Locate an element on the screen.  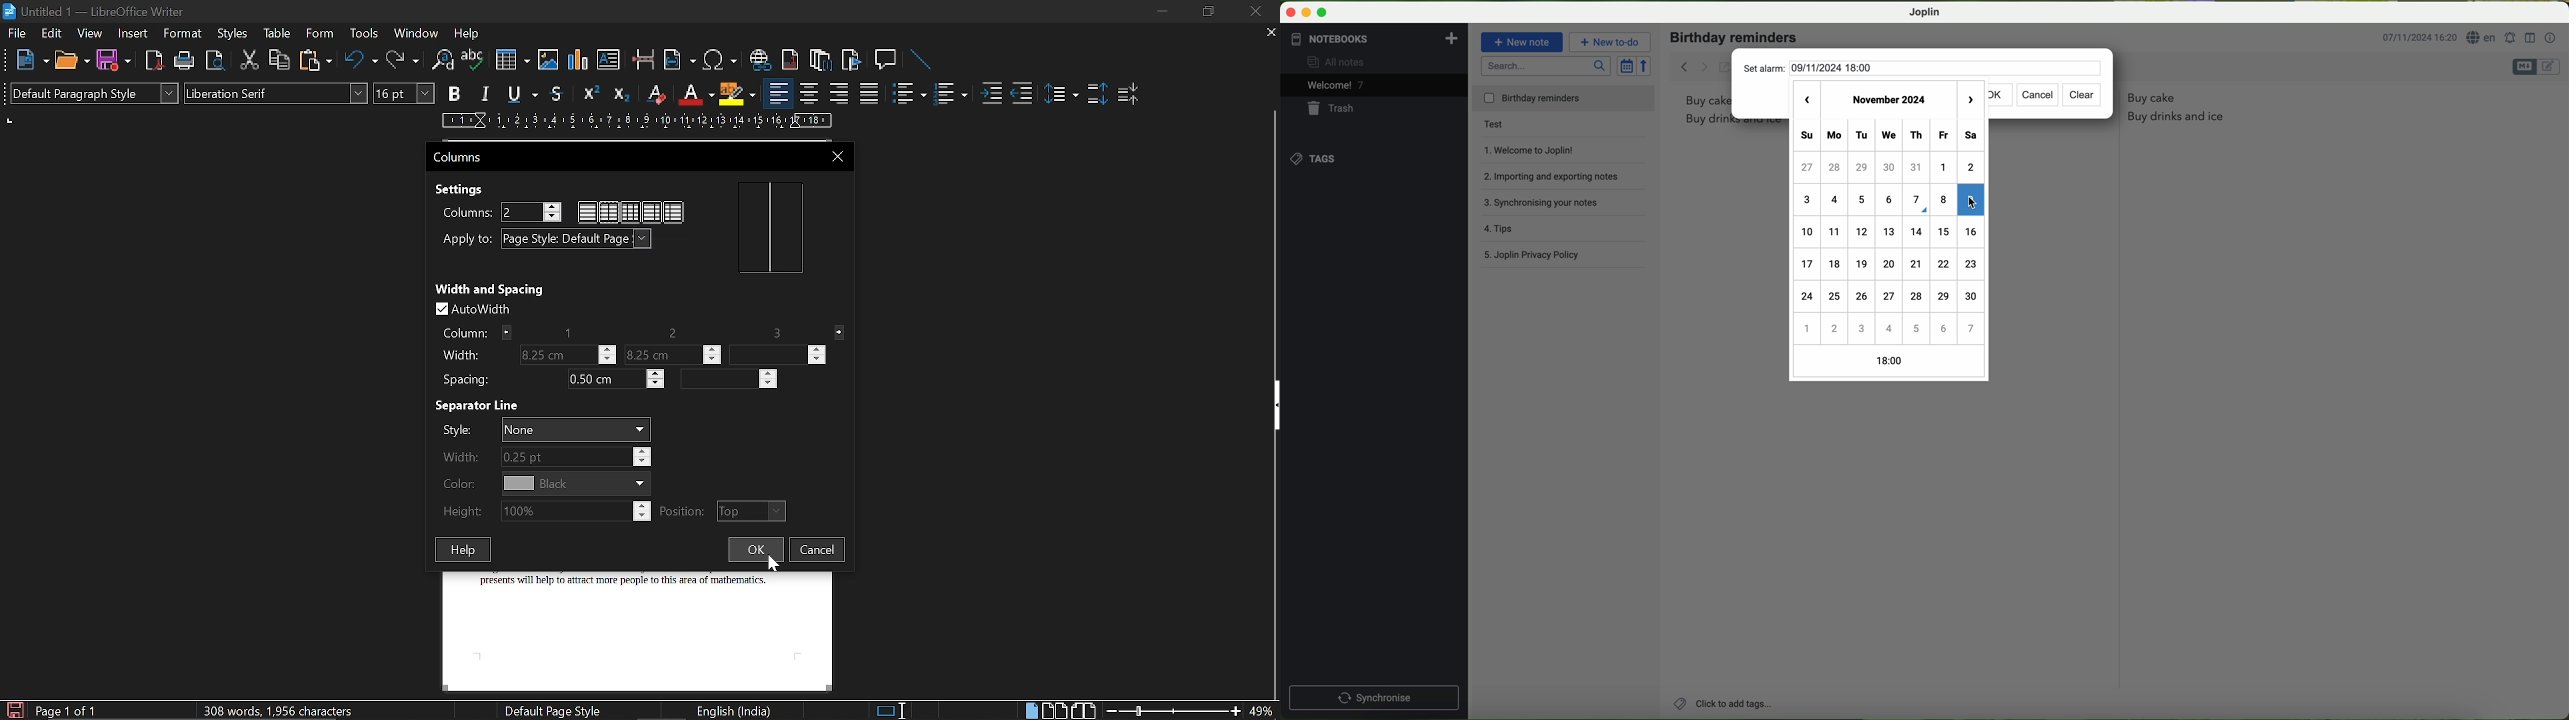
Ok is located at coordinates (757, 550).